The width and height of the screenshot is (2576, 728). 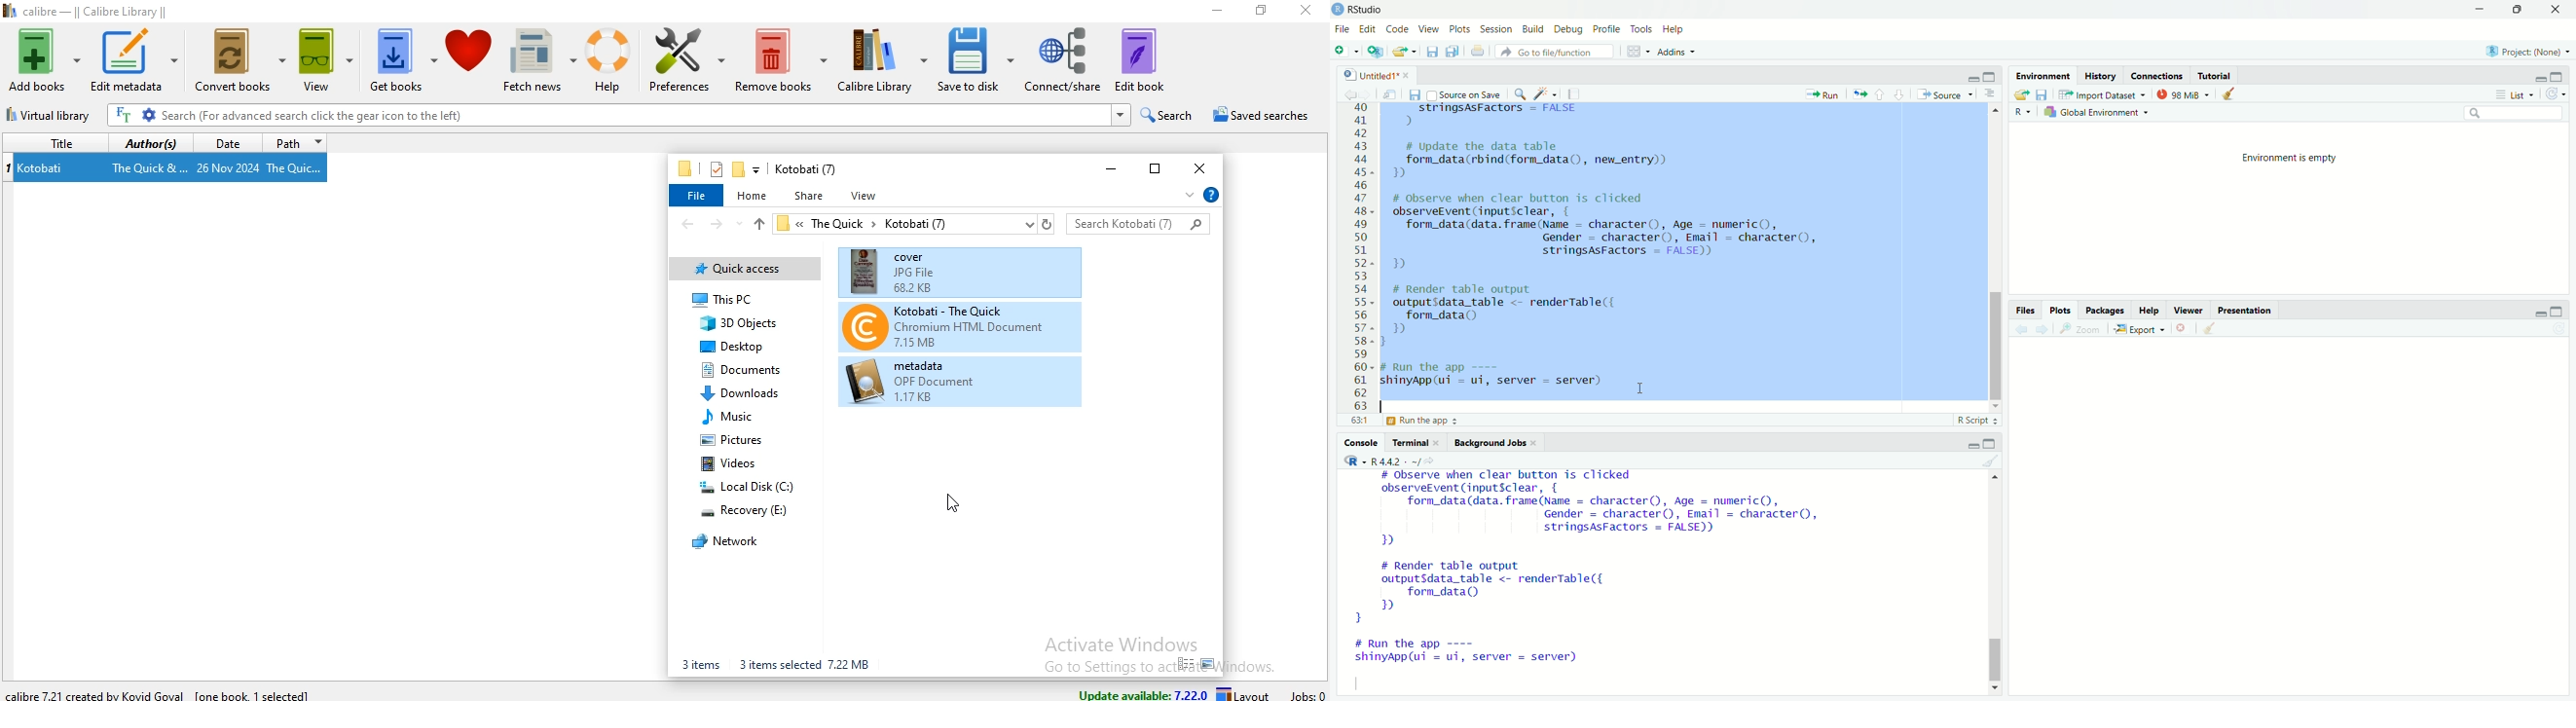 What do you see at coordinates (1453, 51) in the screenshot?
I see `save all open documents` at bounding box center [1453, 51].